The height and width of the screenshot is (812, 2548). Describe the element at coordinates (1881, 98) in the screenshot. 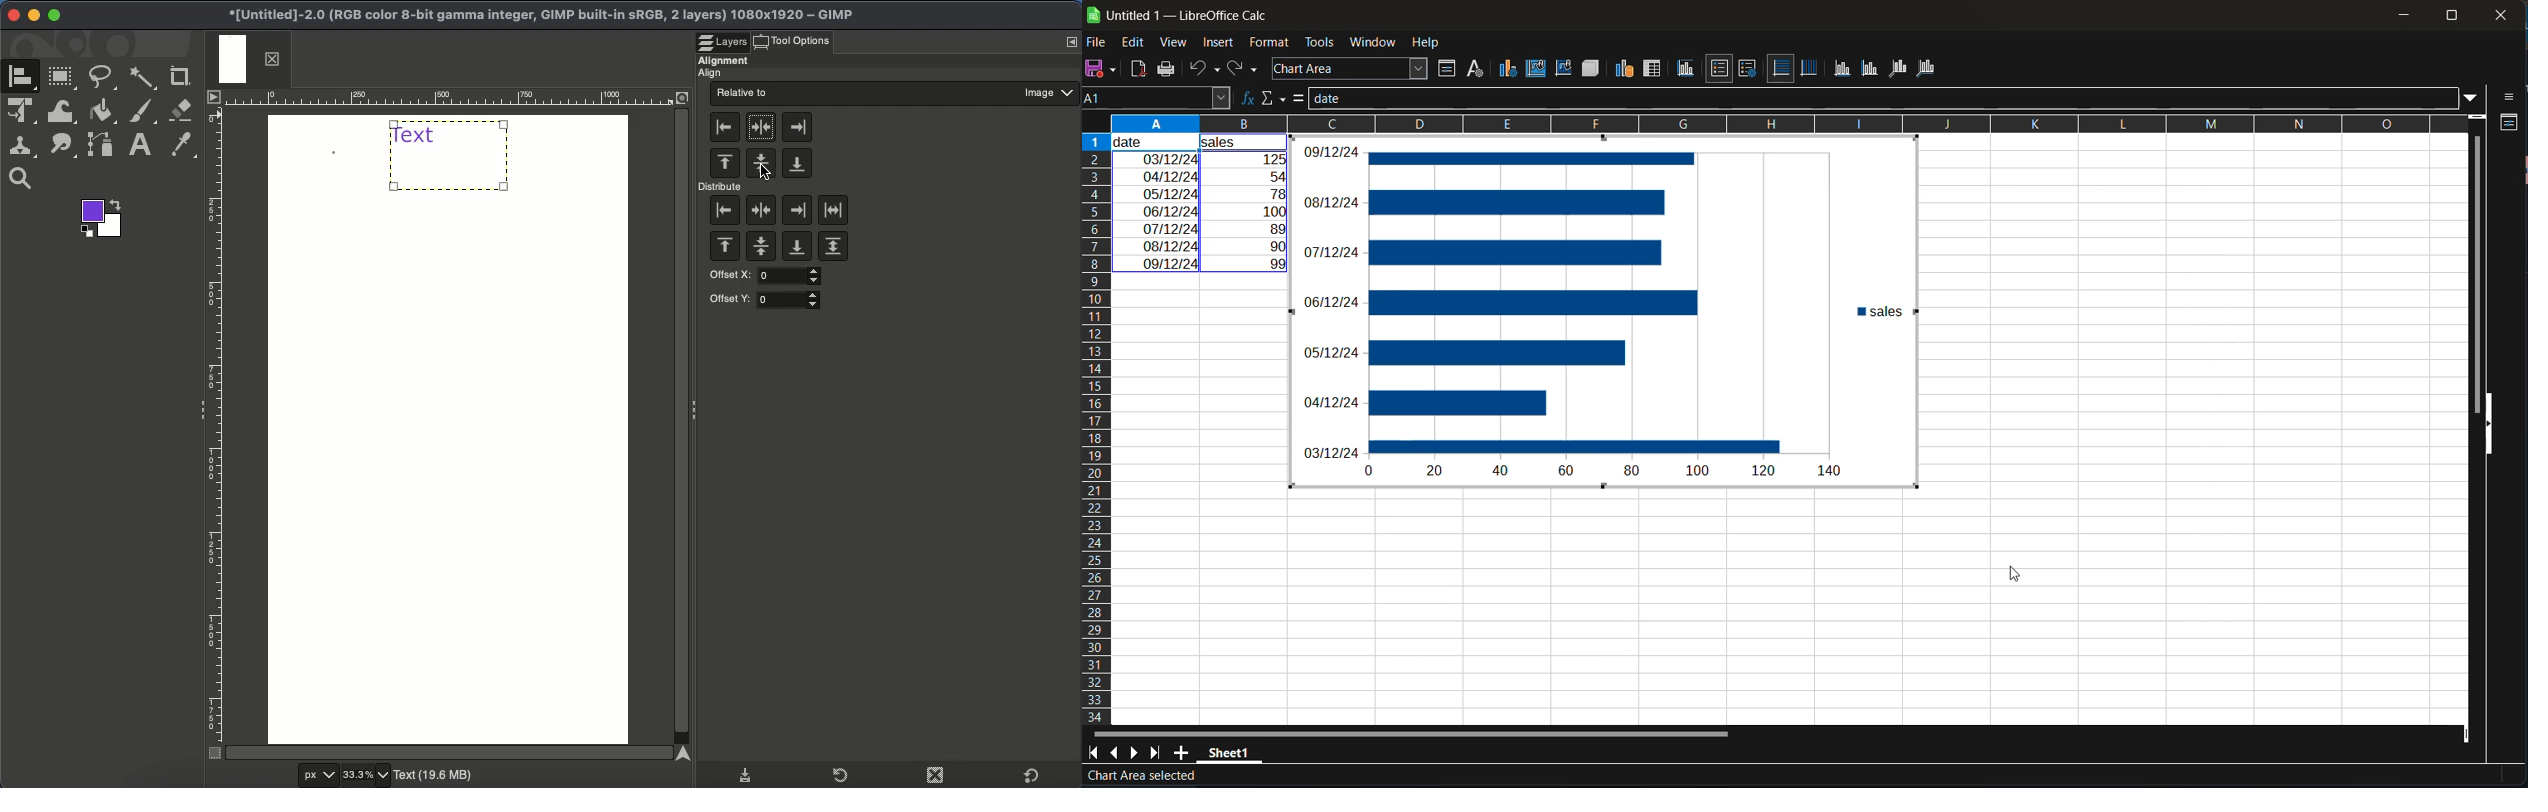

I see `input line` at that location.